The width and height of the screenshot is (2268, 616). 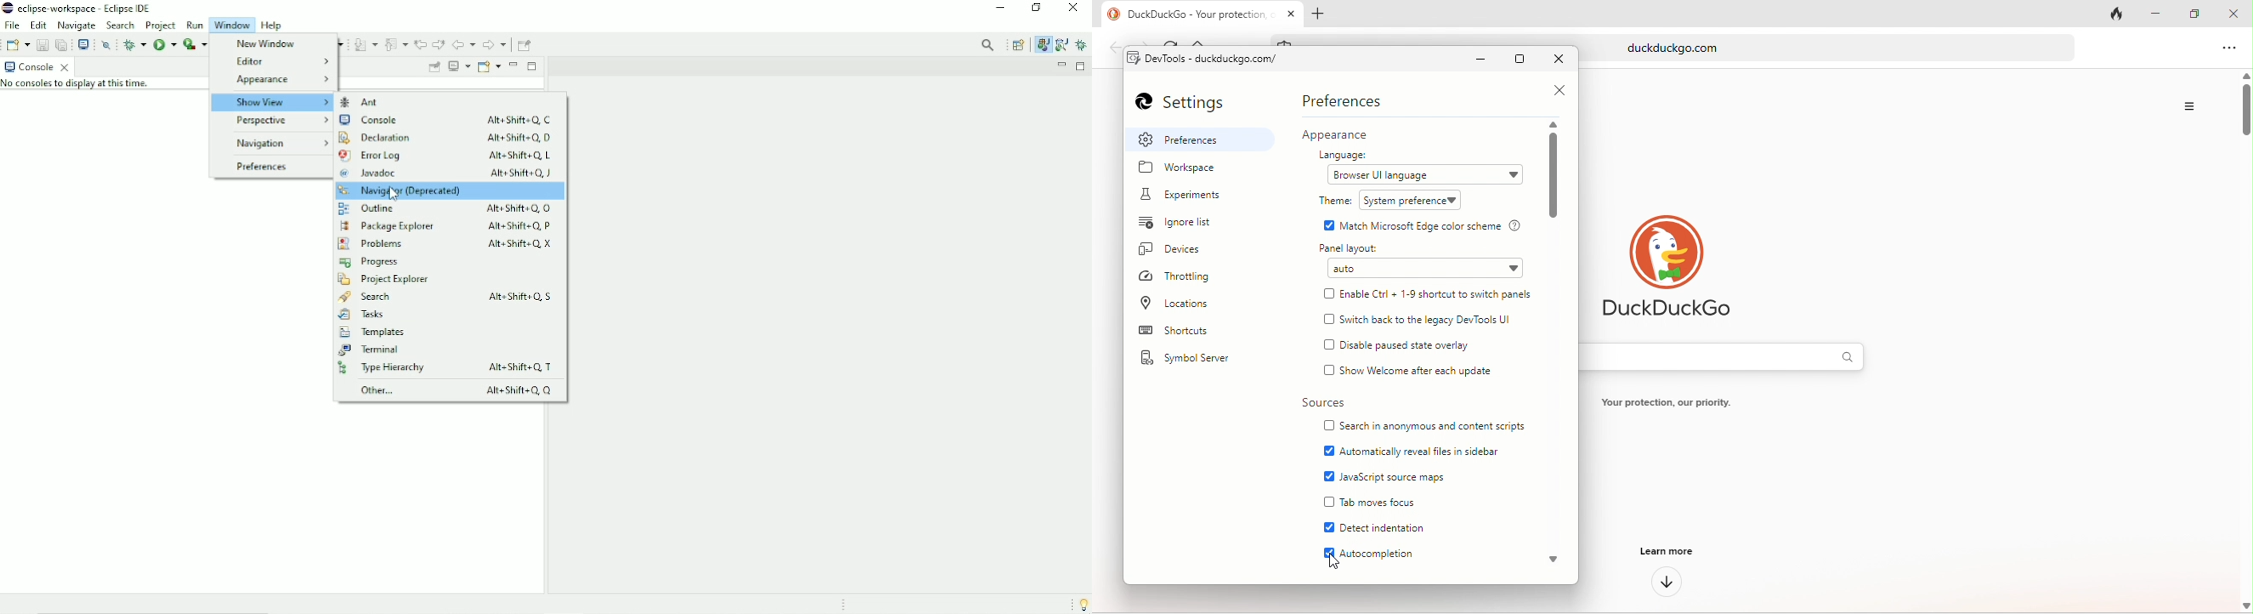 I want to click on close, so click(x=1554, y=90).